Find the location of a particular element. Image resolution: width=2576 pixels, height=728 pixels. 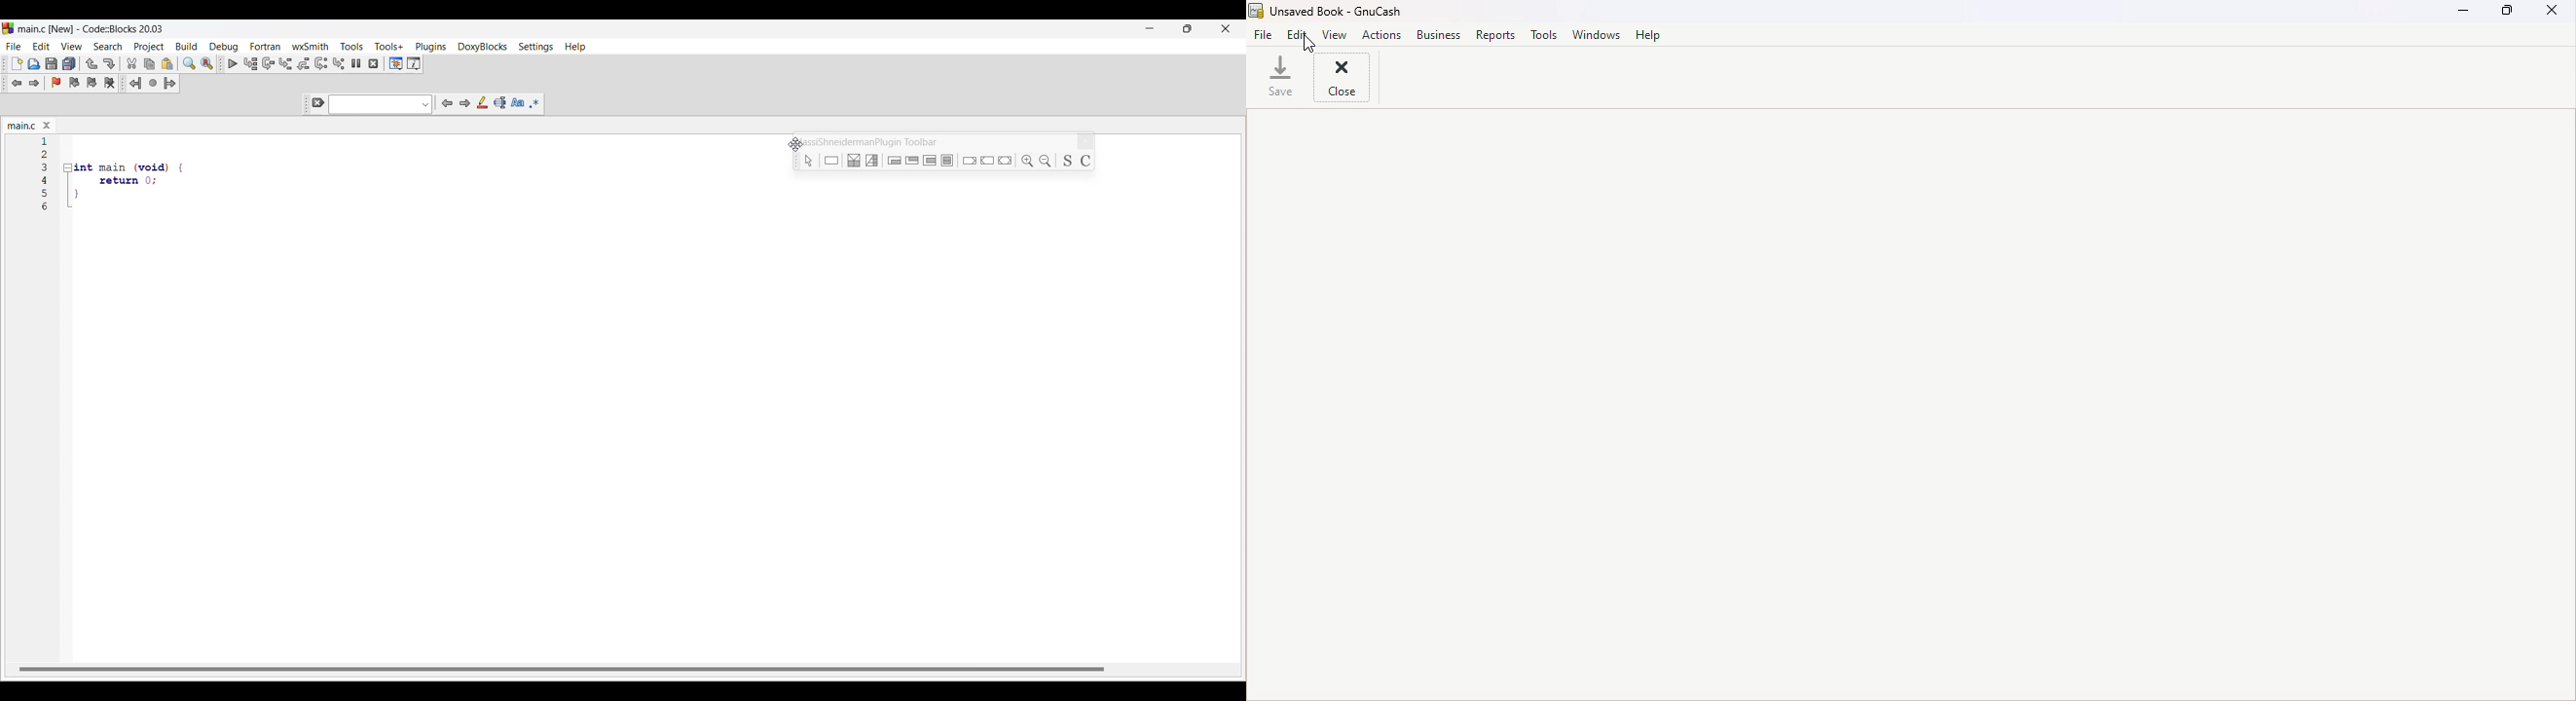

Highlight is located at coordinates (482, 103).